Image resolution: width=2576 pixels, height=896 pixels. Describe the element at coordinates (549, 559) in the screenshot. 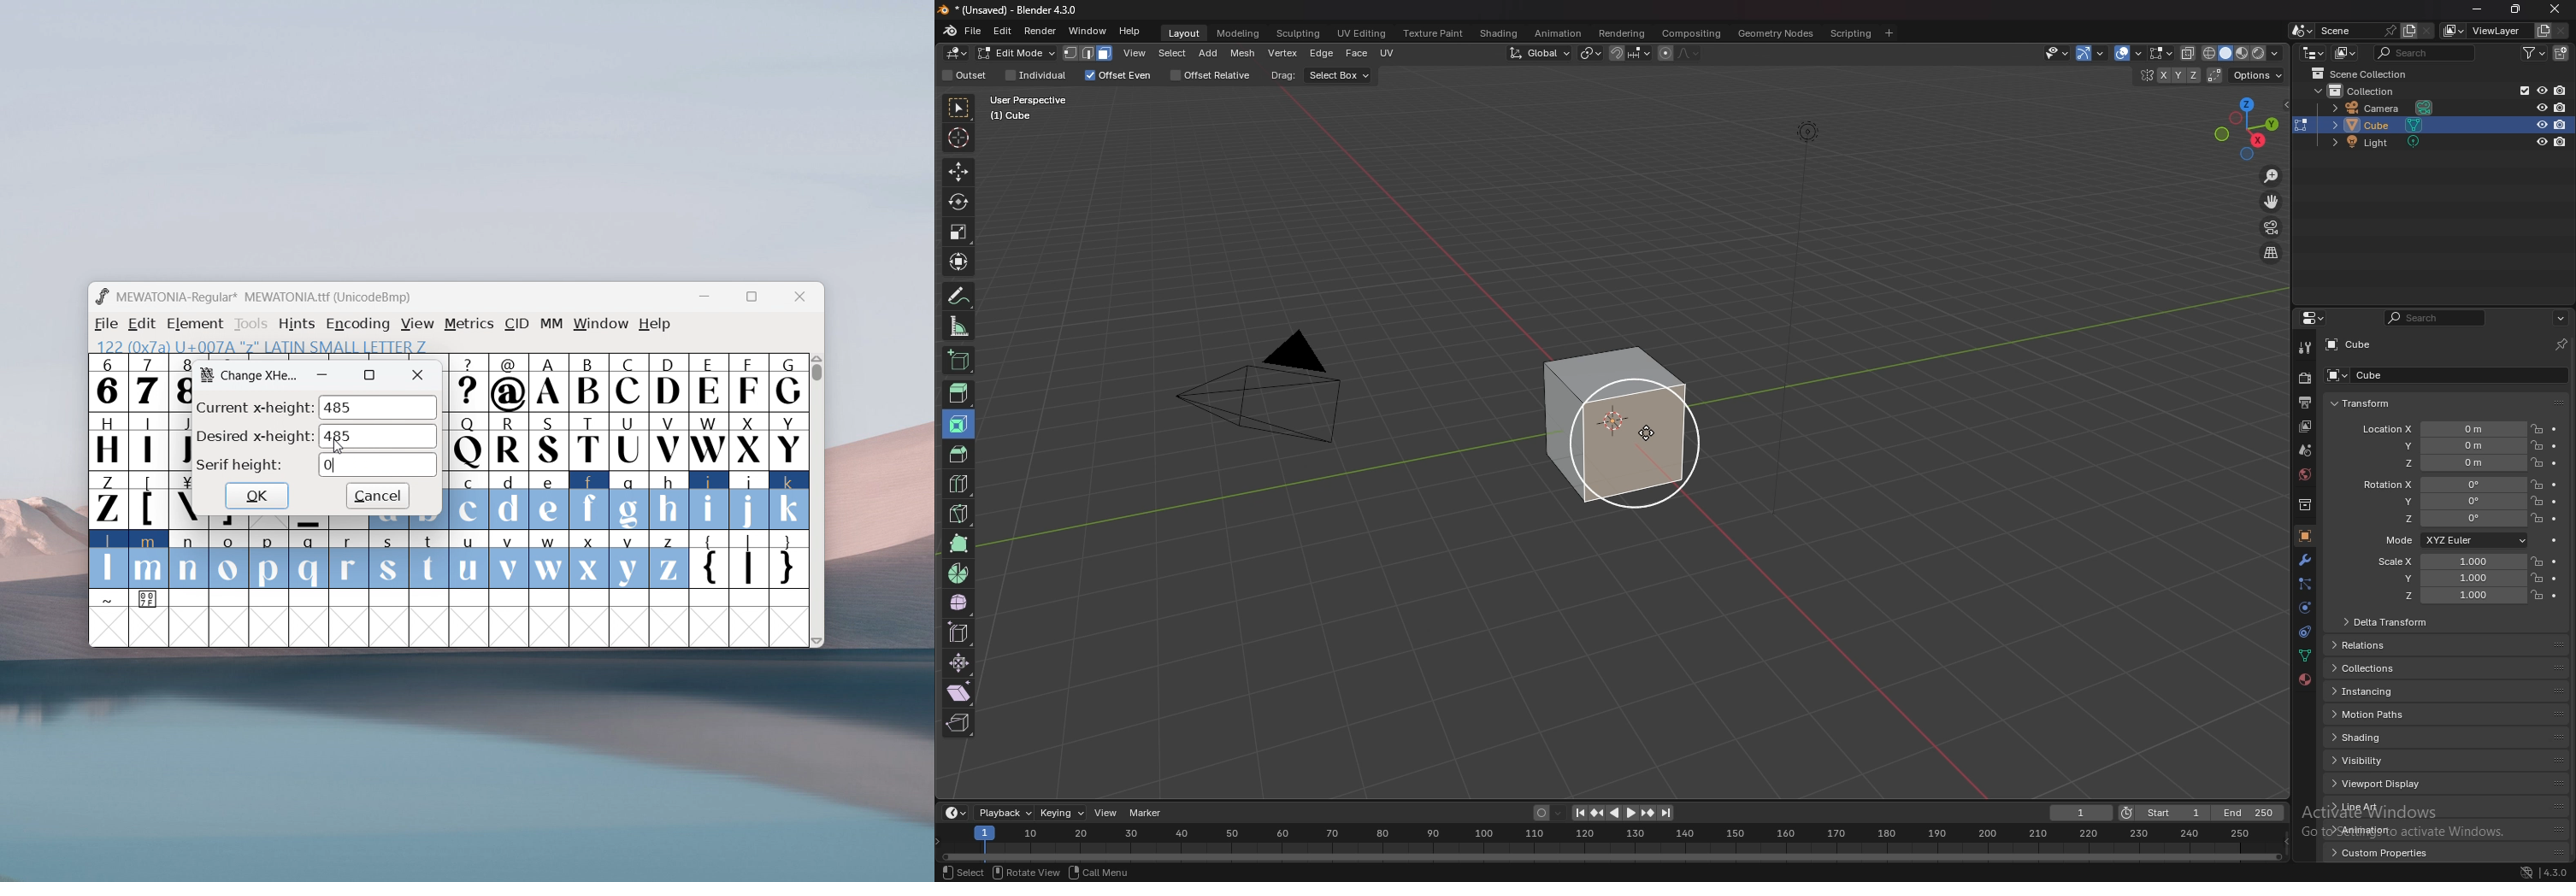

I see `w` at that location.